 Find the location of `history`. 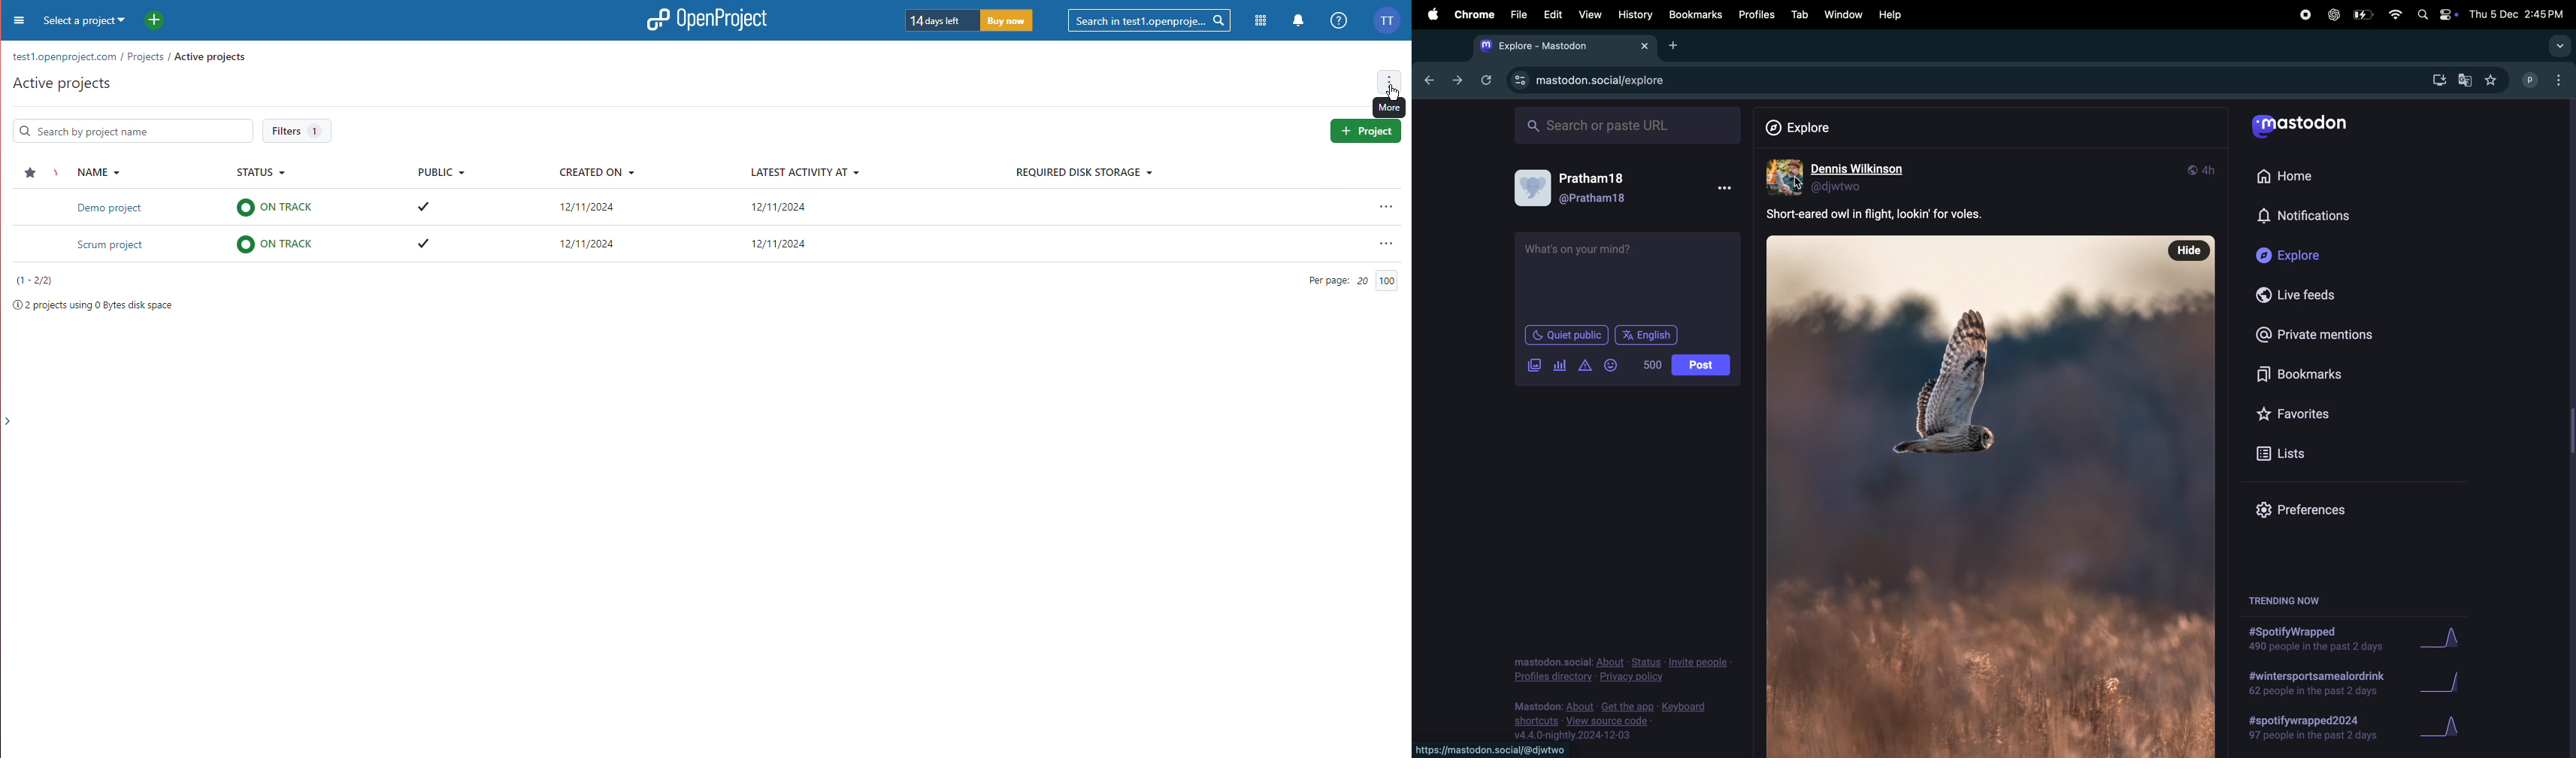

history is located at coordinates (1636, 15).